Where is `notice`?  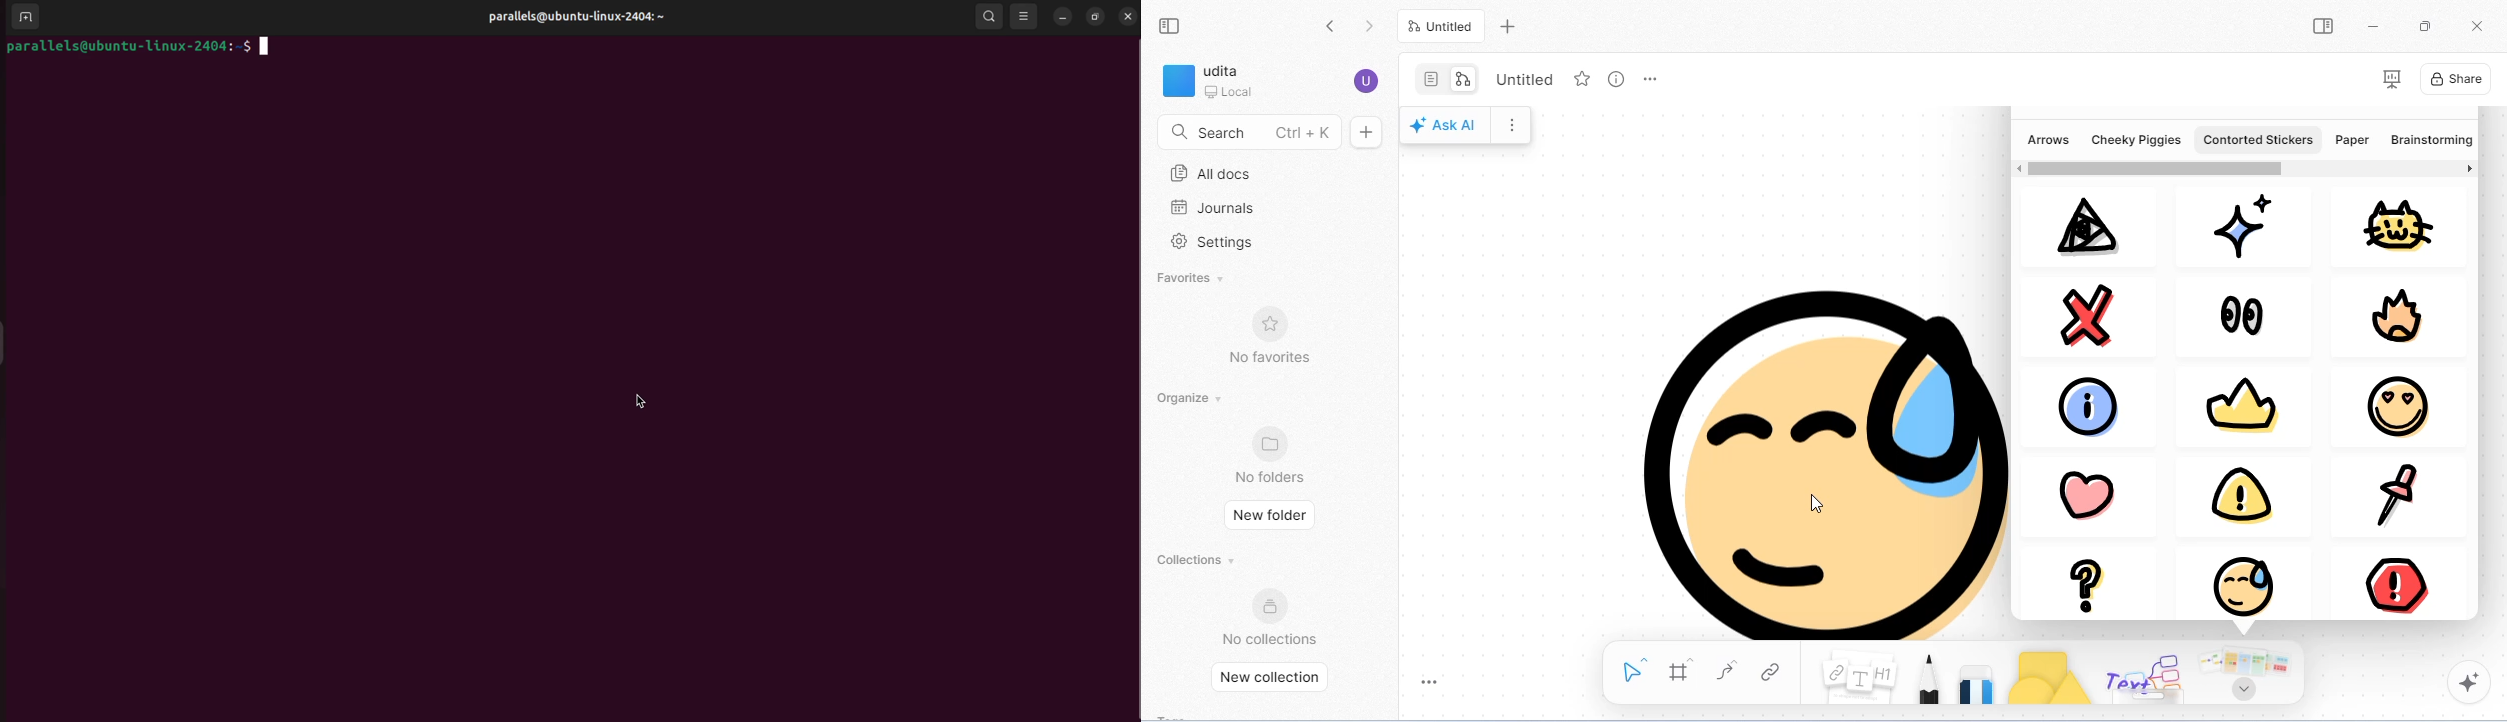 notice is located at coordinates (2251, 576).